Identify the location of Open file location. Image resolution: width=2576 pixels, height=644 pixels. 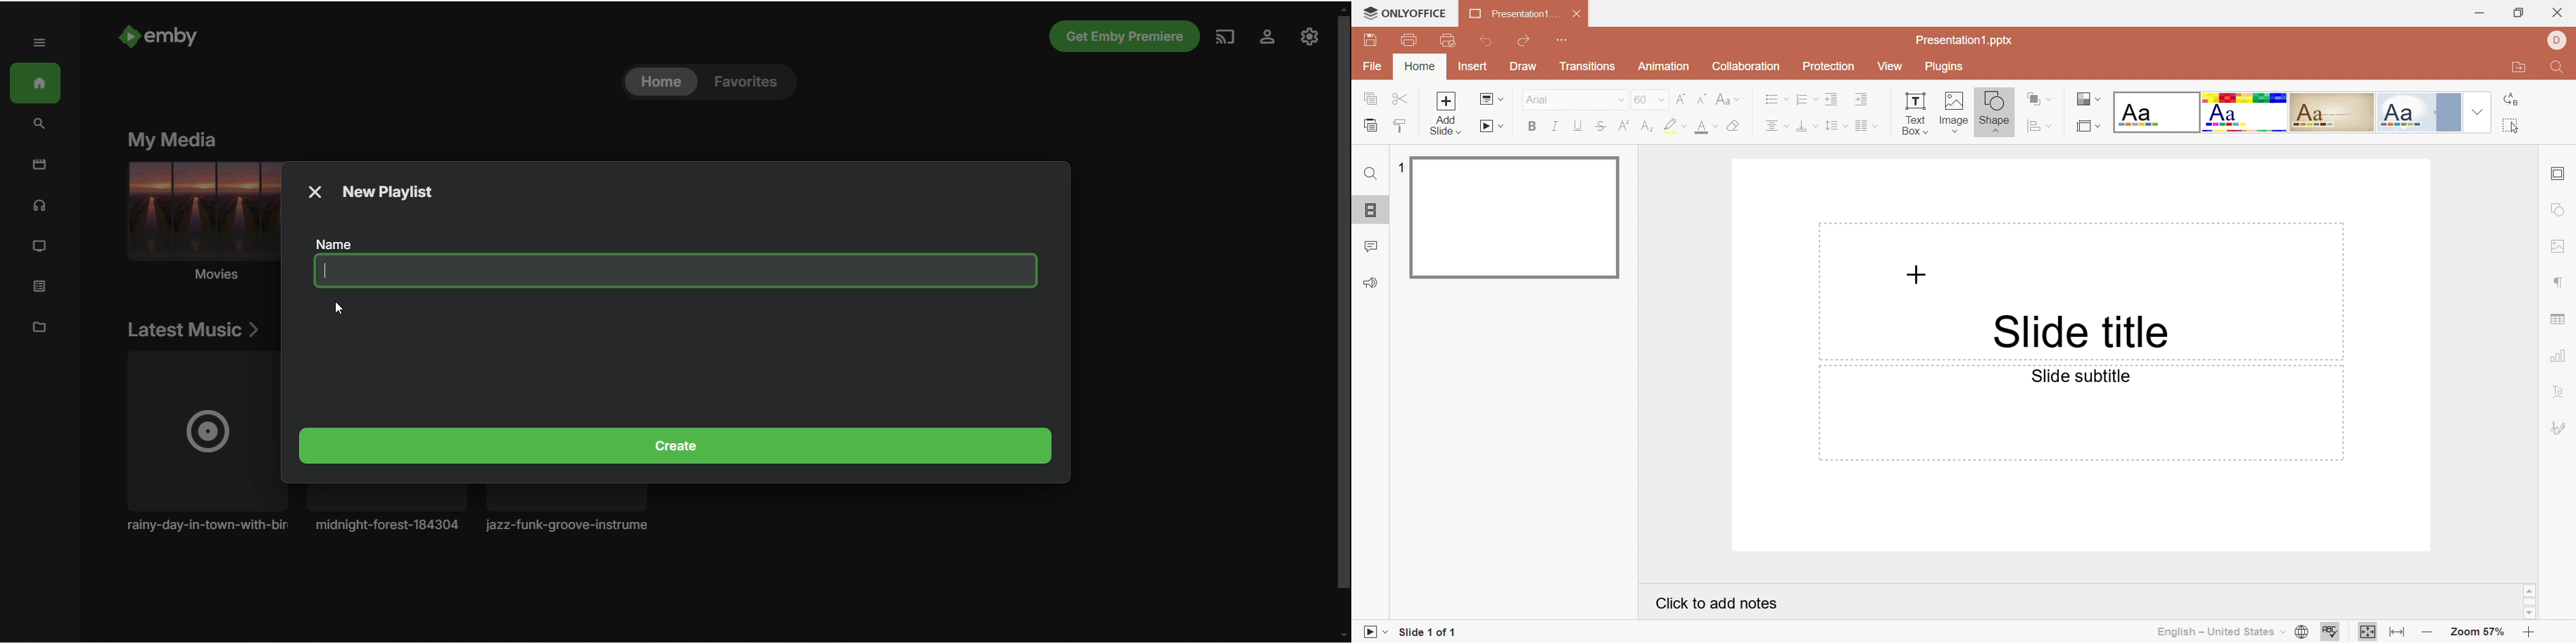
(2519, 65).